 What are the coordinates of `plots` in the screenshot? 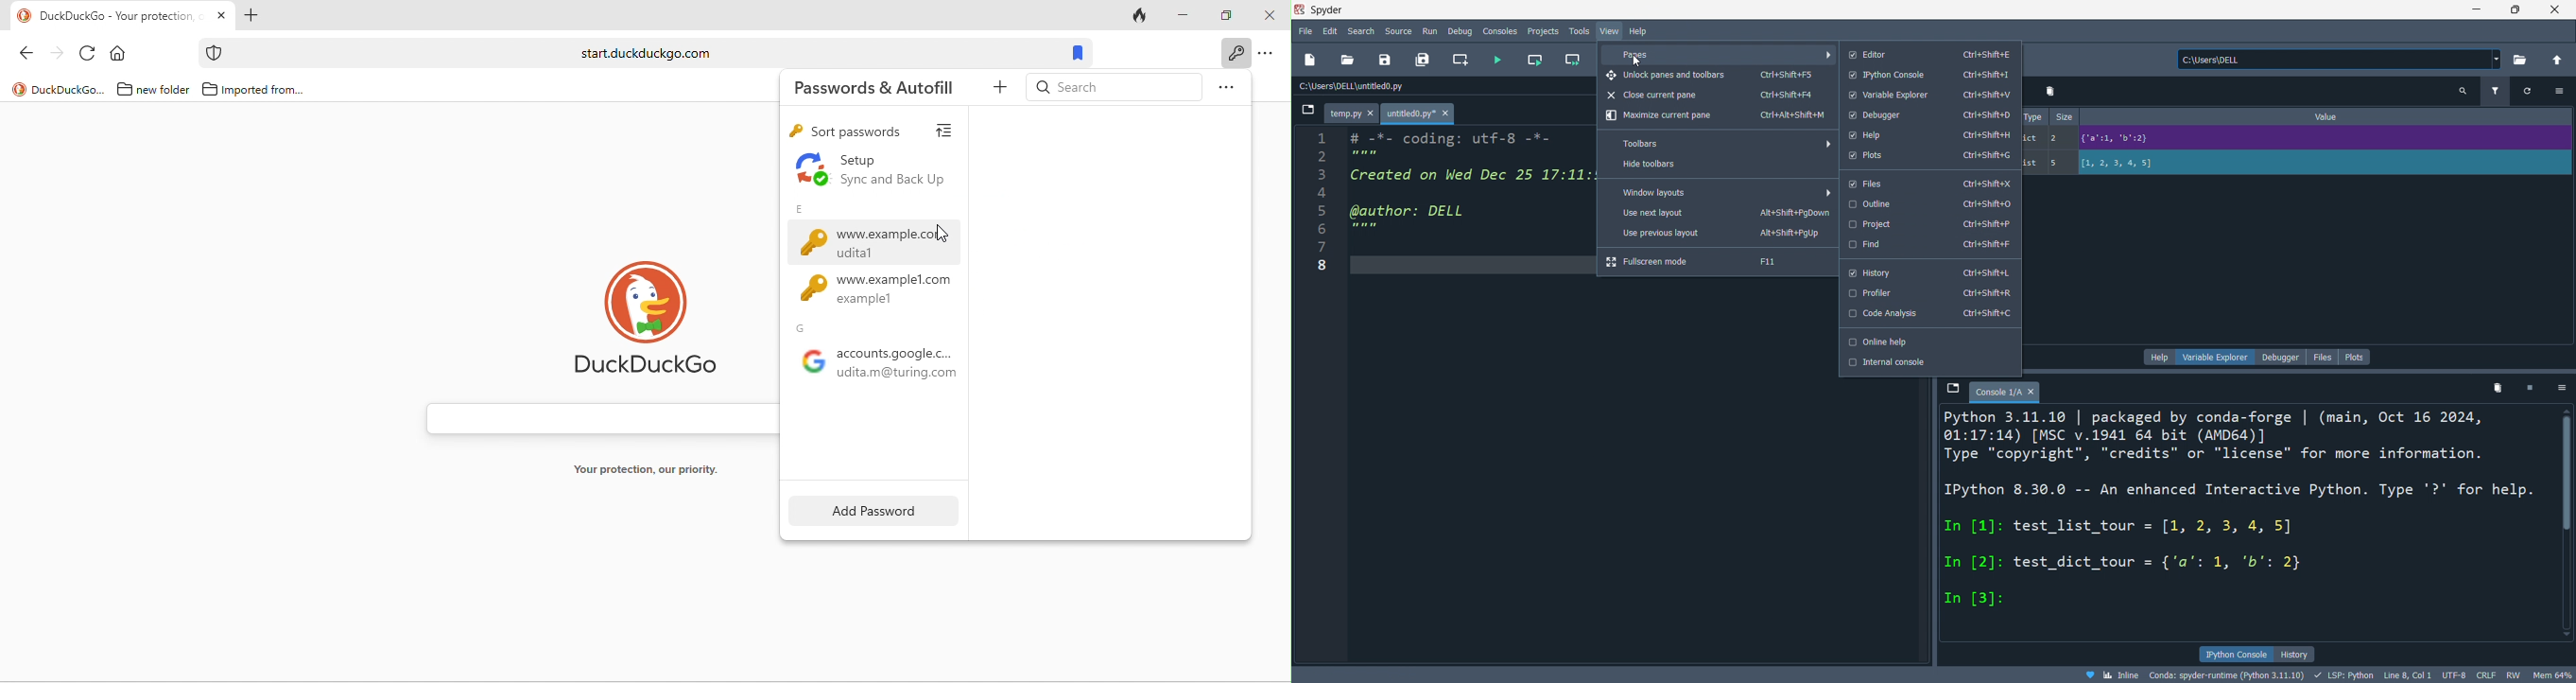 It's located at (1927, 157).